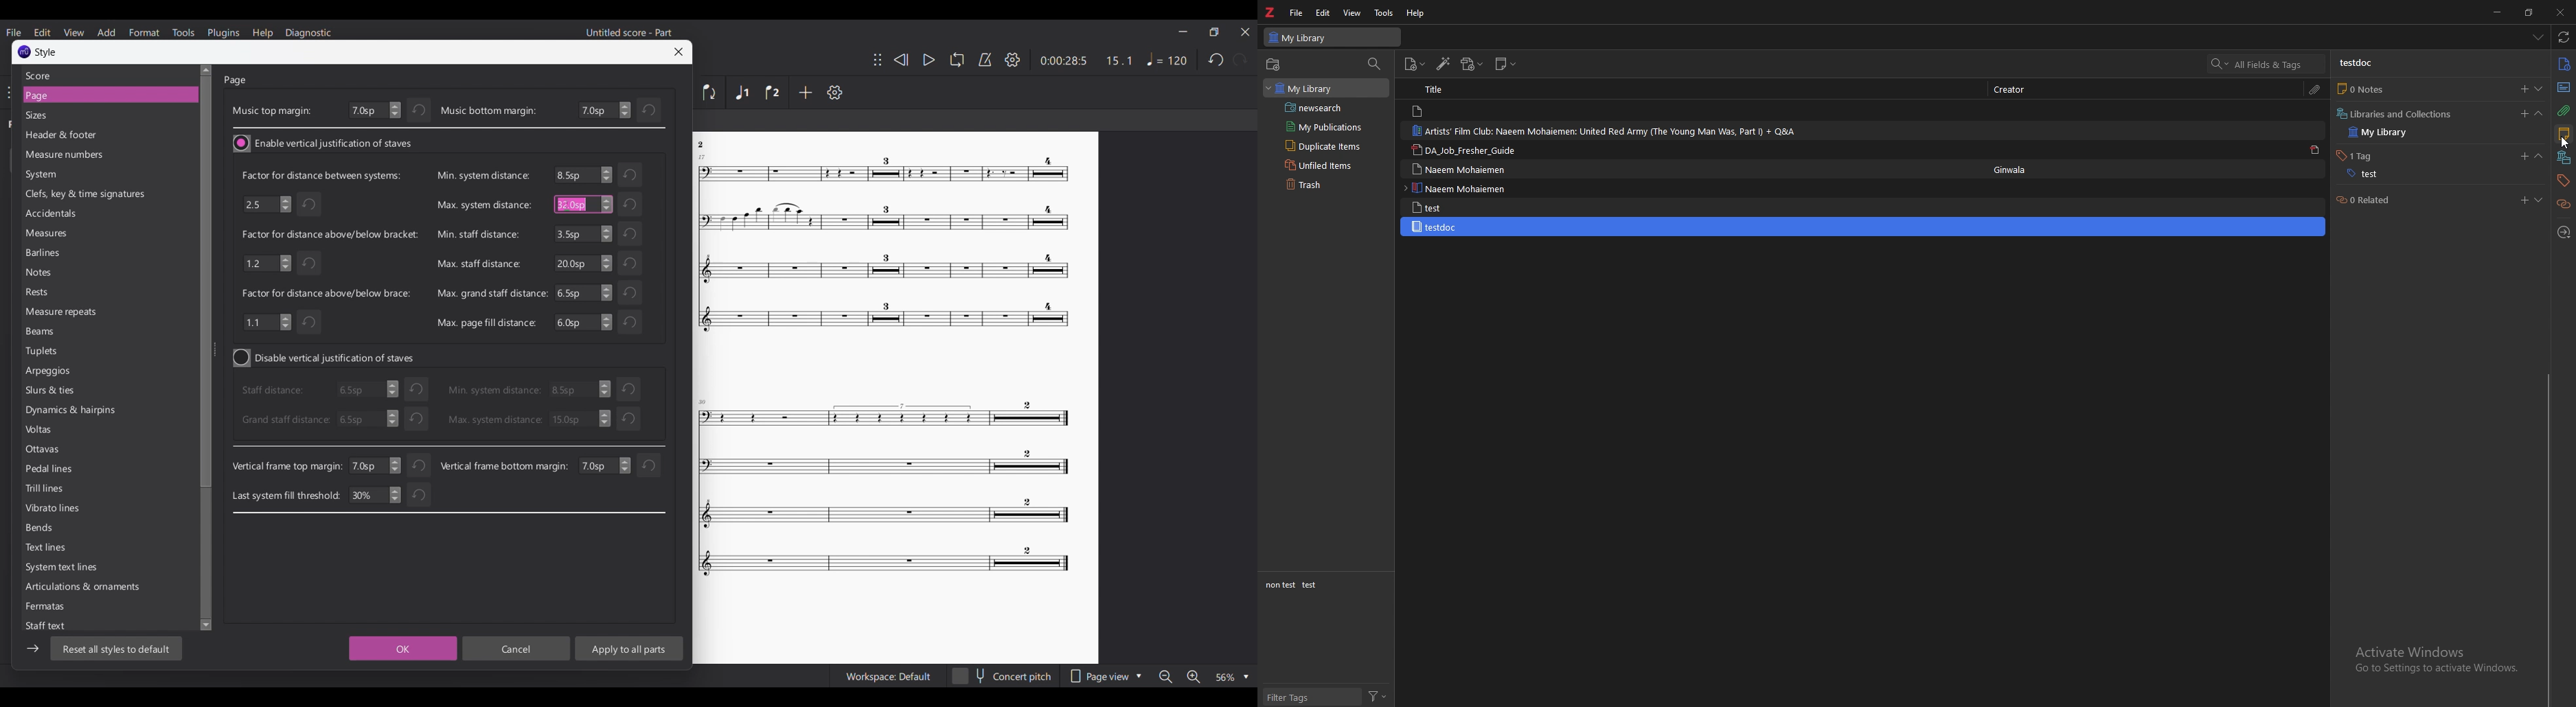 The image size is (2576, 728). Describe the element at coordinates (679, 52) in the screenshot. I see `Close` at that location.